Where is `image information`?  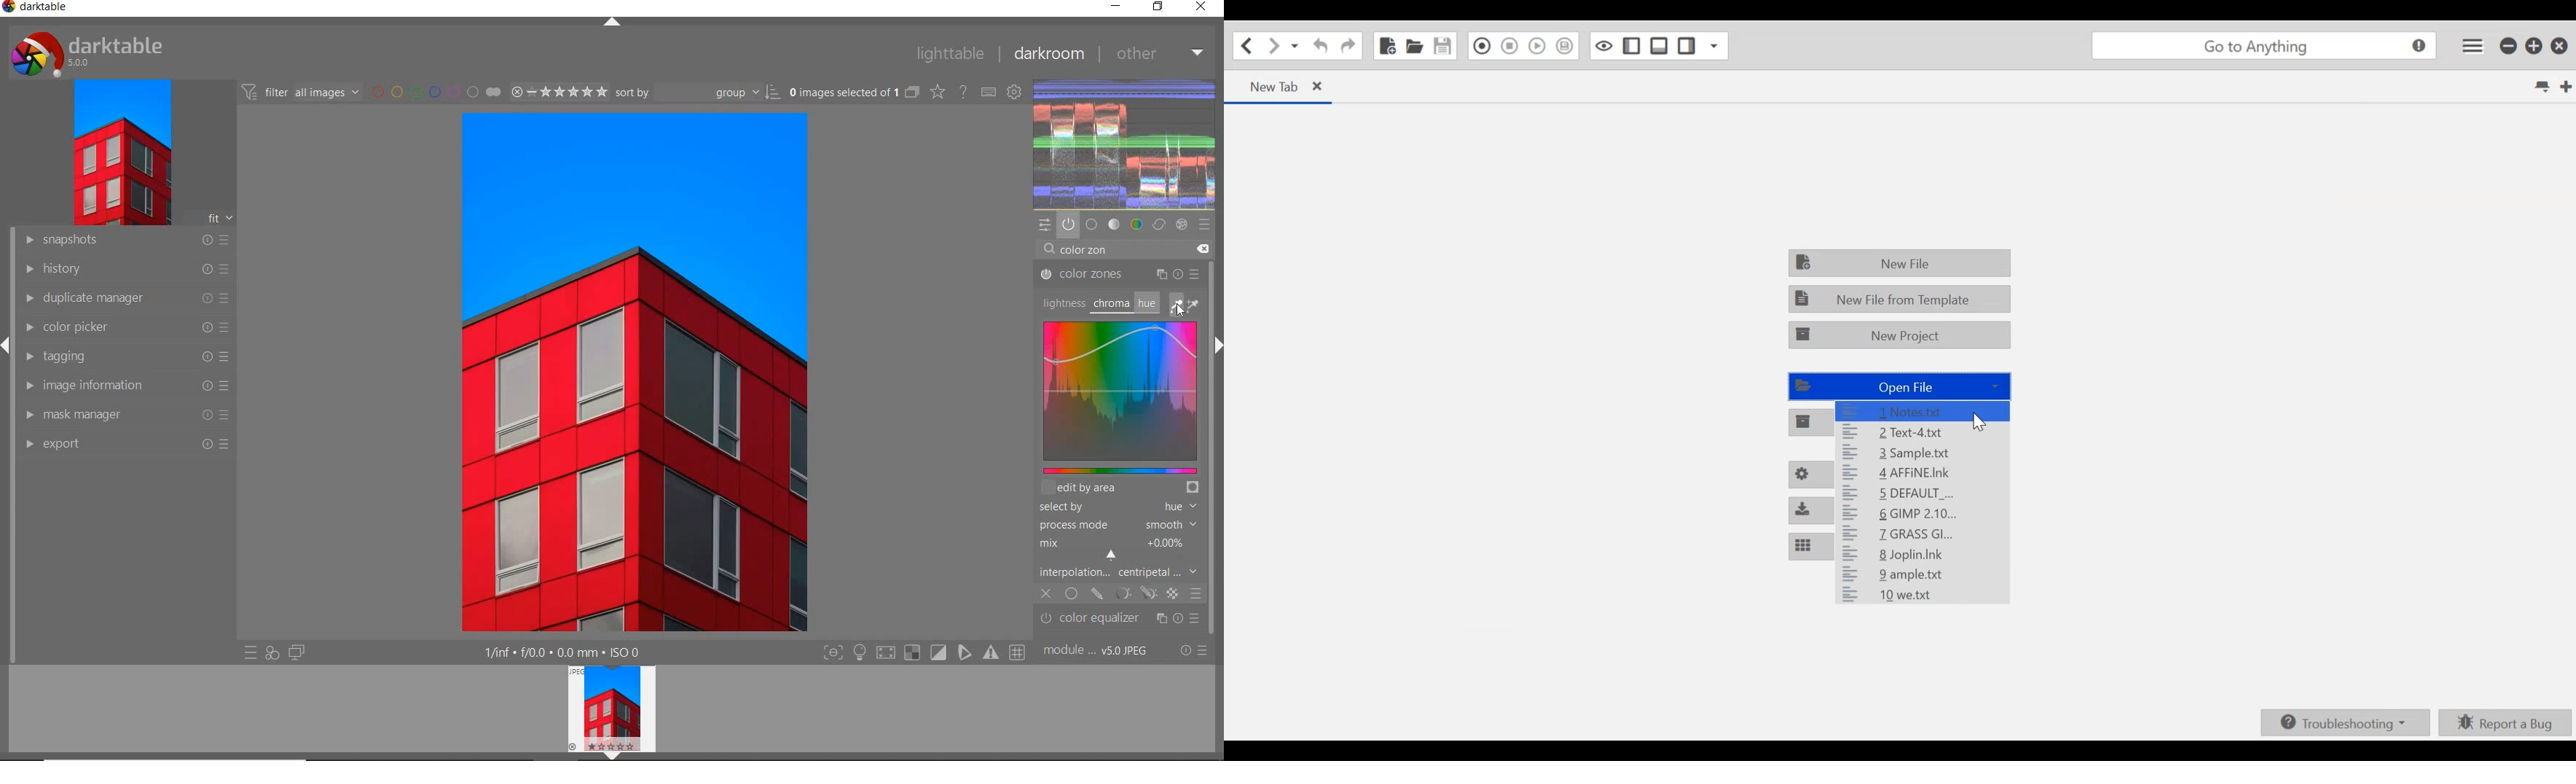
image information is located at coordinates (125, 386).